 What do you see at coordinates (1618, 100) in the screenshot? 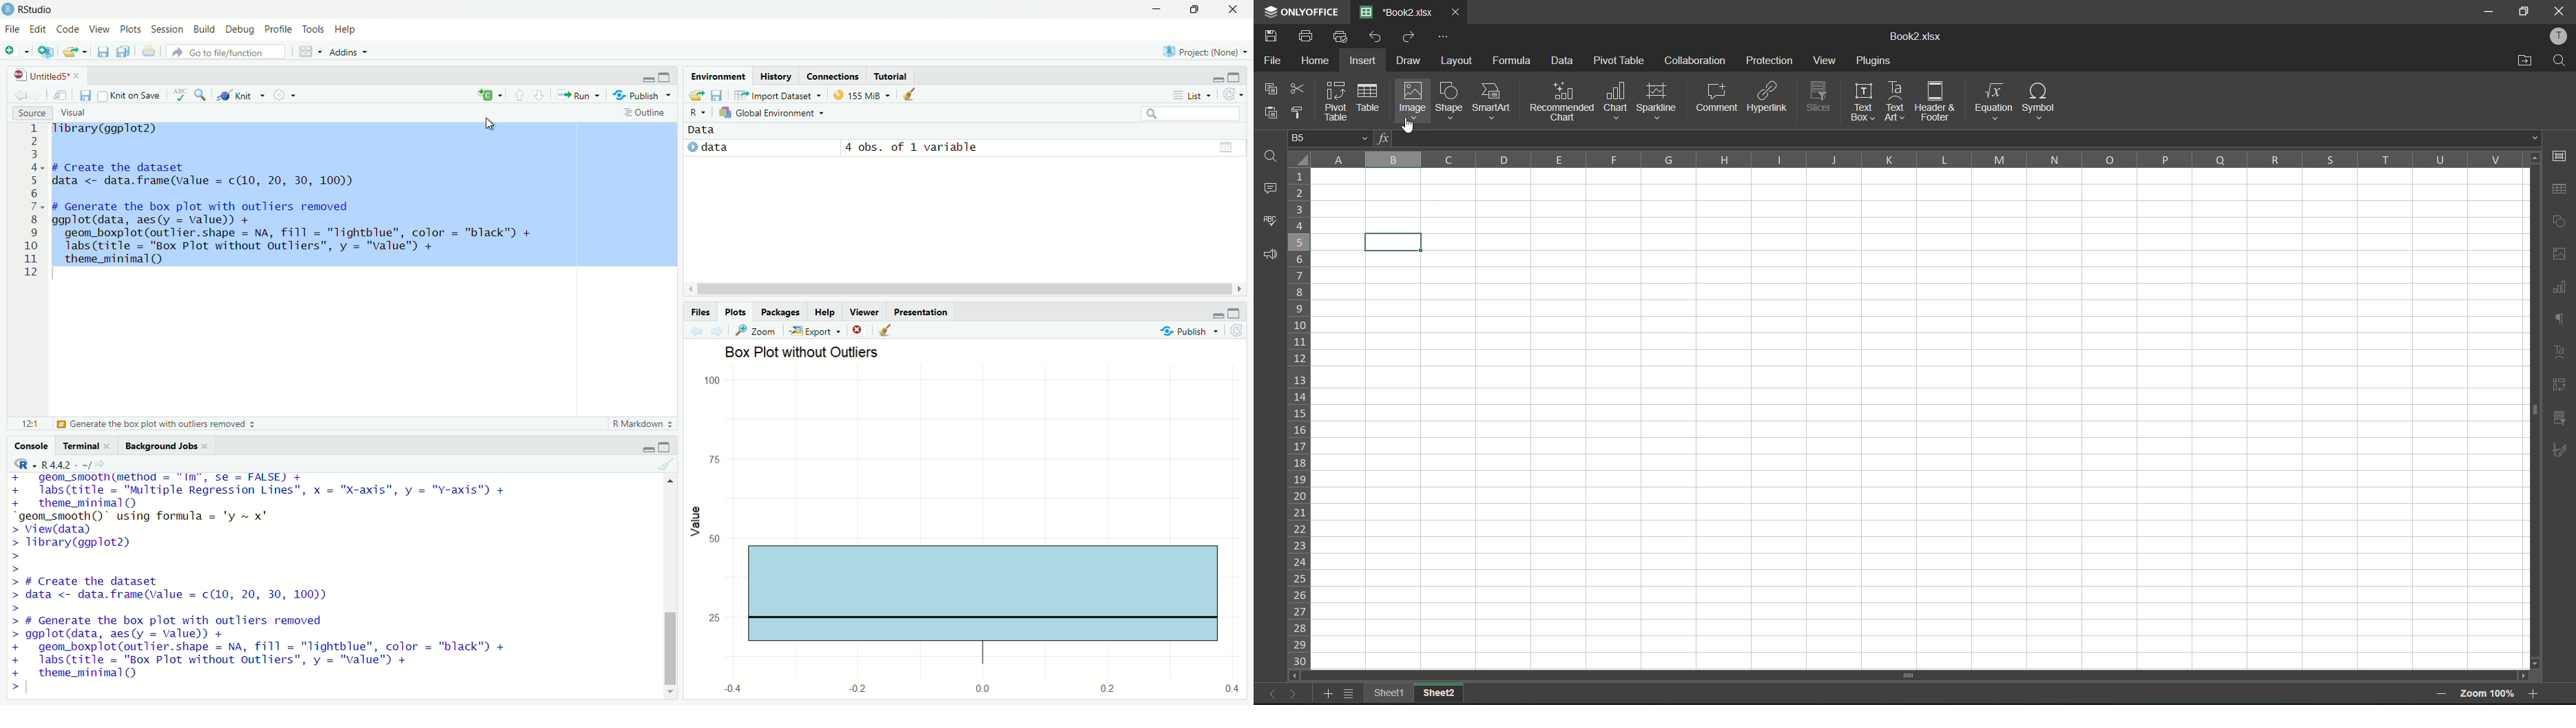
I see `chart` at bounding box center [1618, 100].